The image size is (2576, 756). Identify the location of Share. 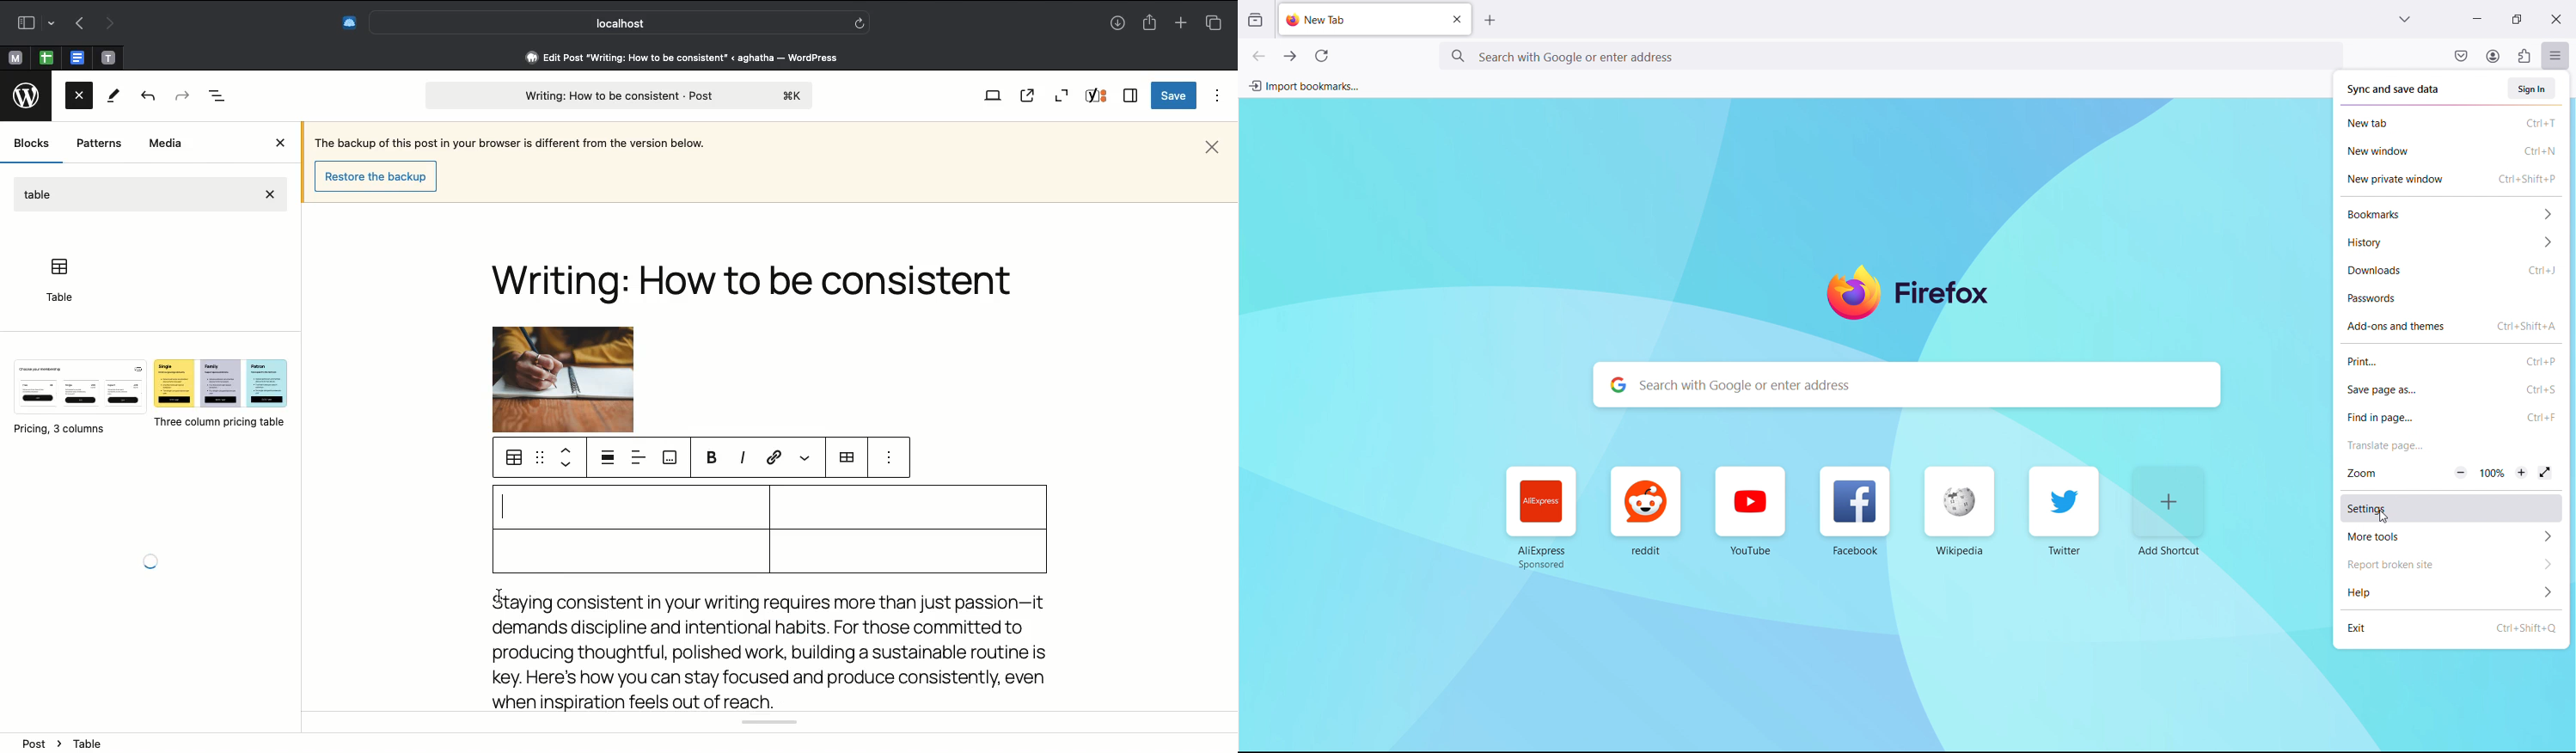
(1151, 23).